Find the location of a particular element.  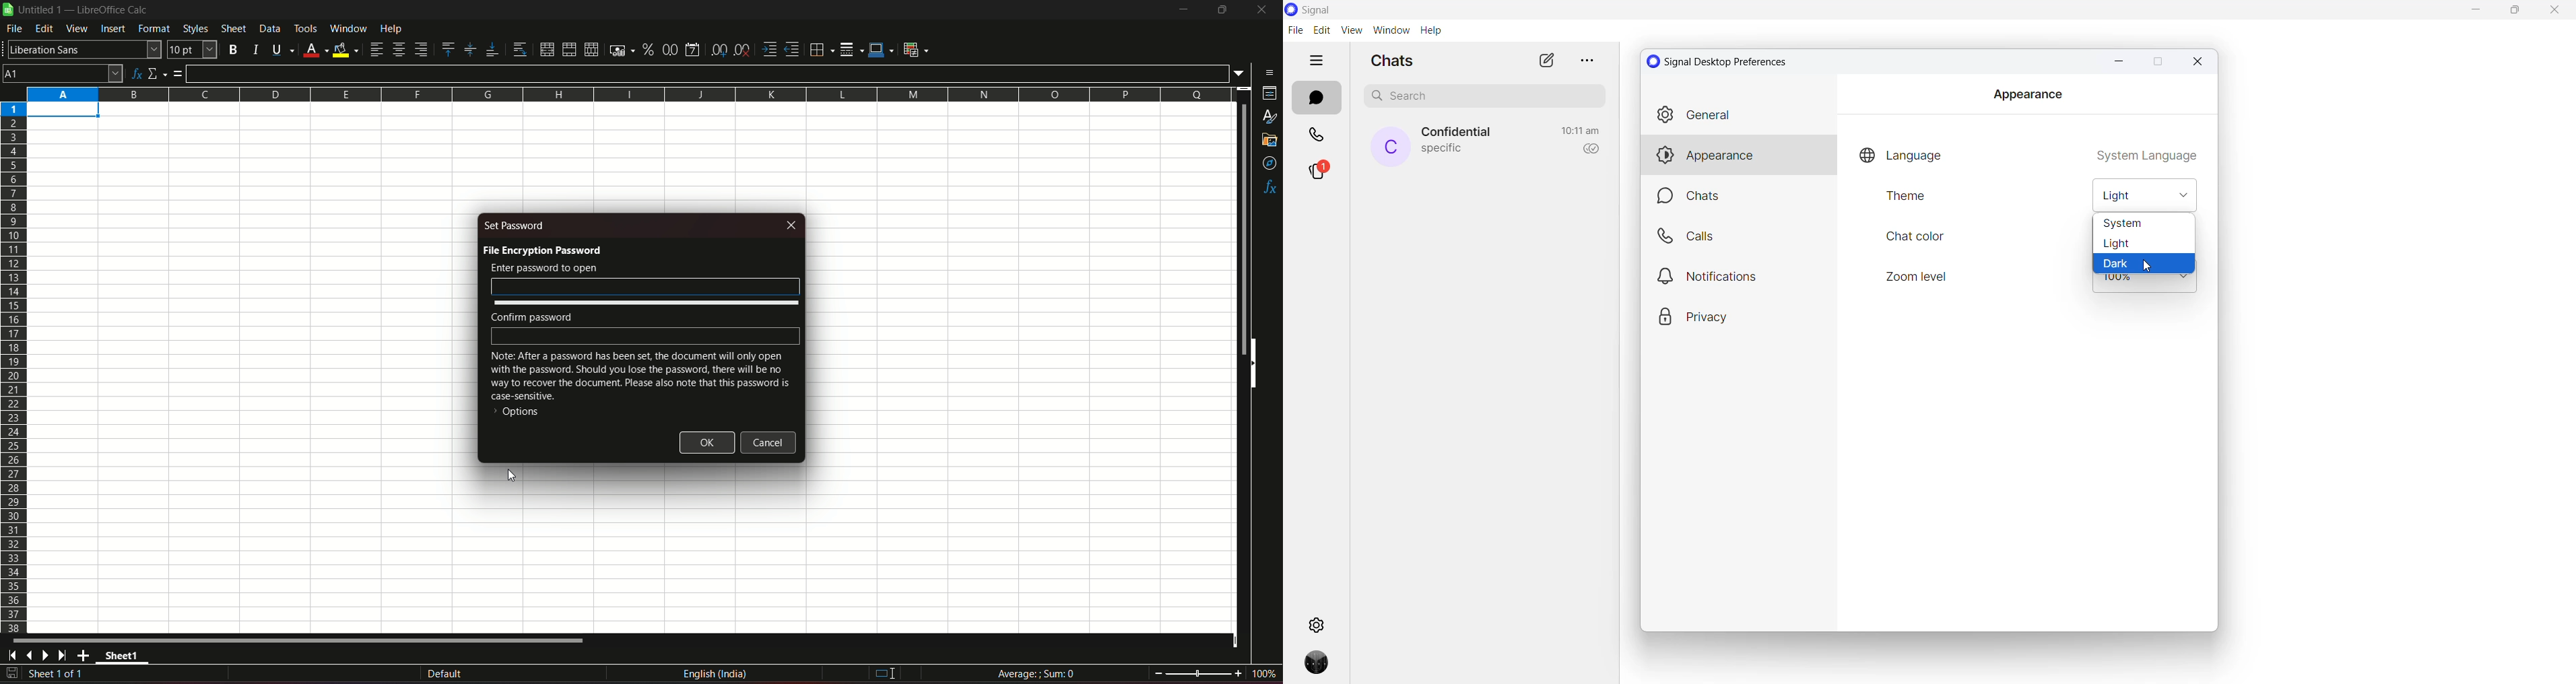

sheet number is located at coordinates (63, 675).